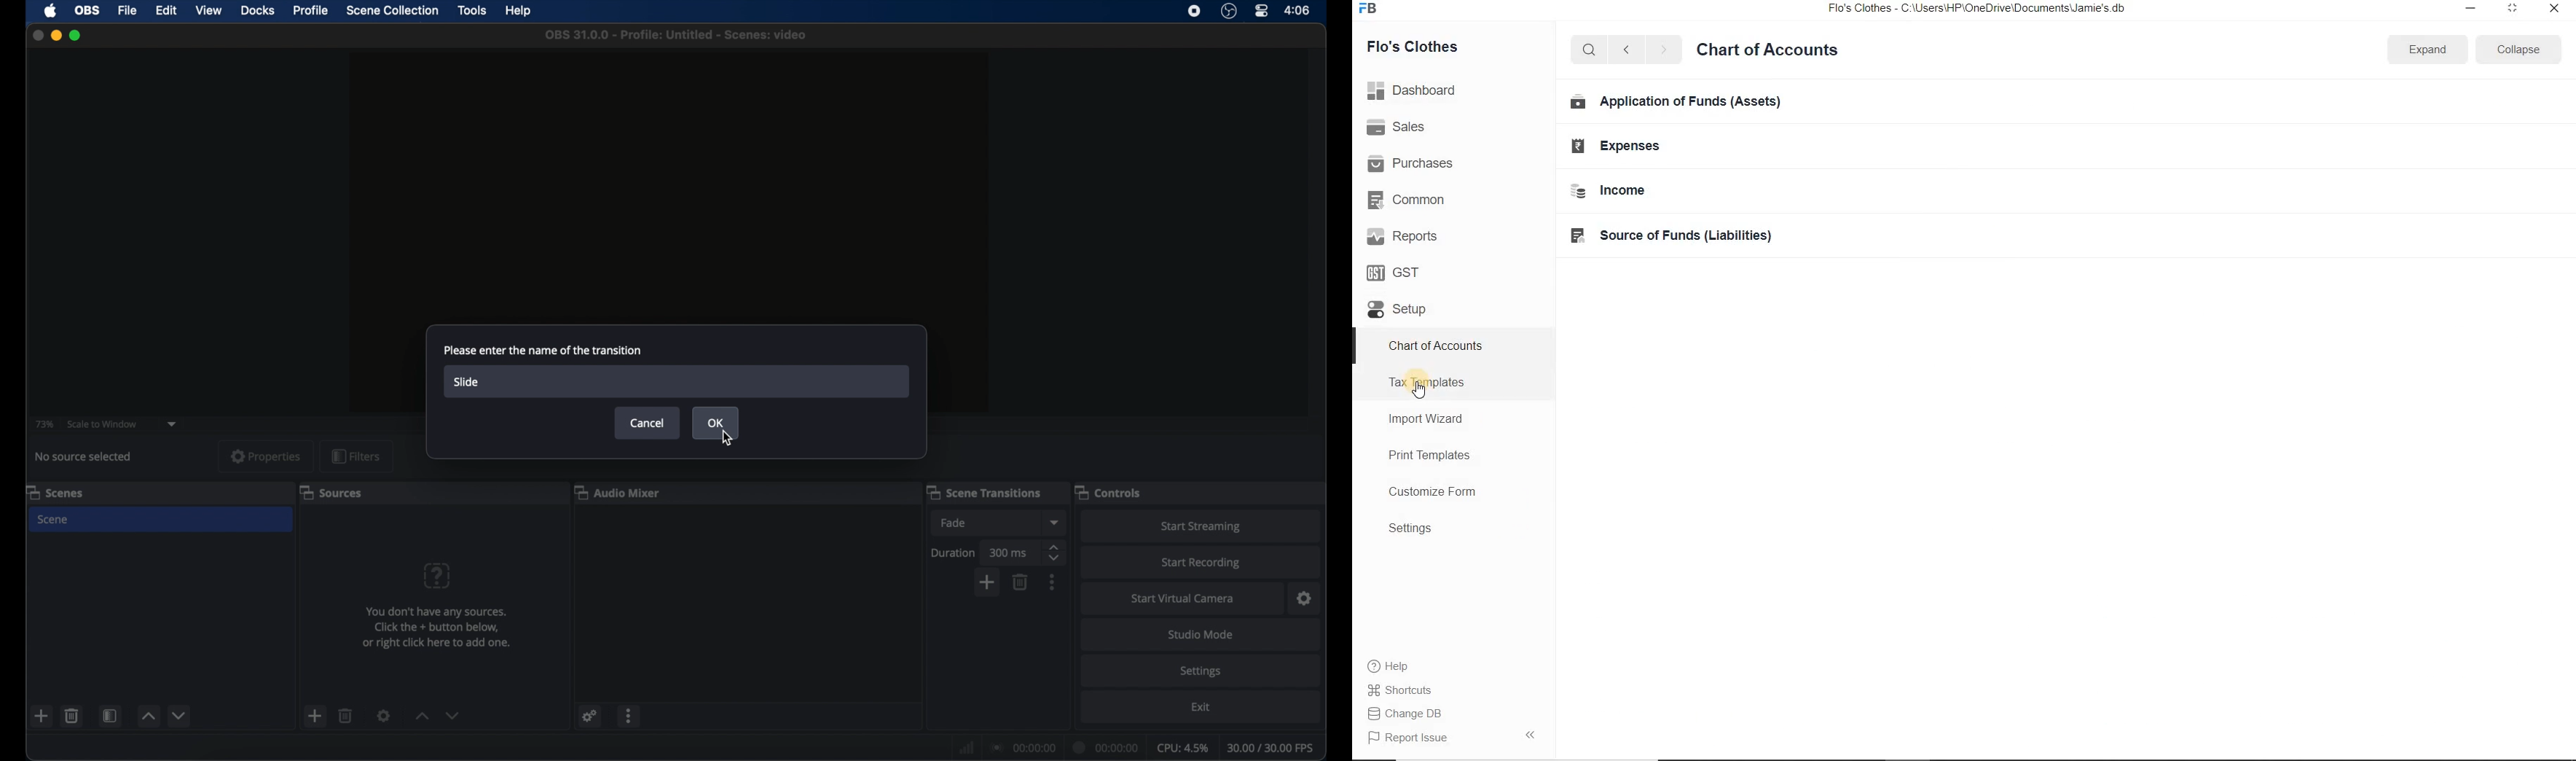  What do you see at coordinates (54, 519) in the screenshot?
I see `scene` at bounding box center [54, 519].